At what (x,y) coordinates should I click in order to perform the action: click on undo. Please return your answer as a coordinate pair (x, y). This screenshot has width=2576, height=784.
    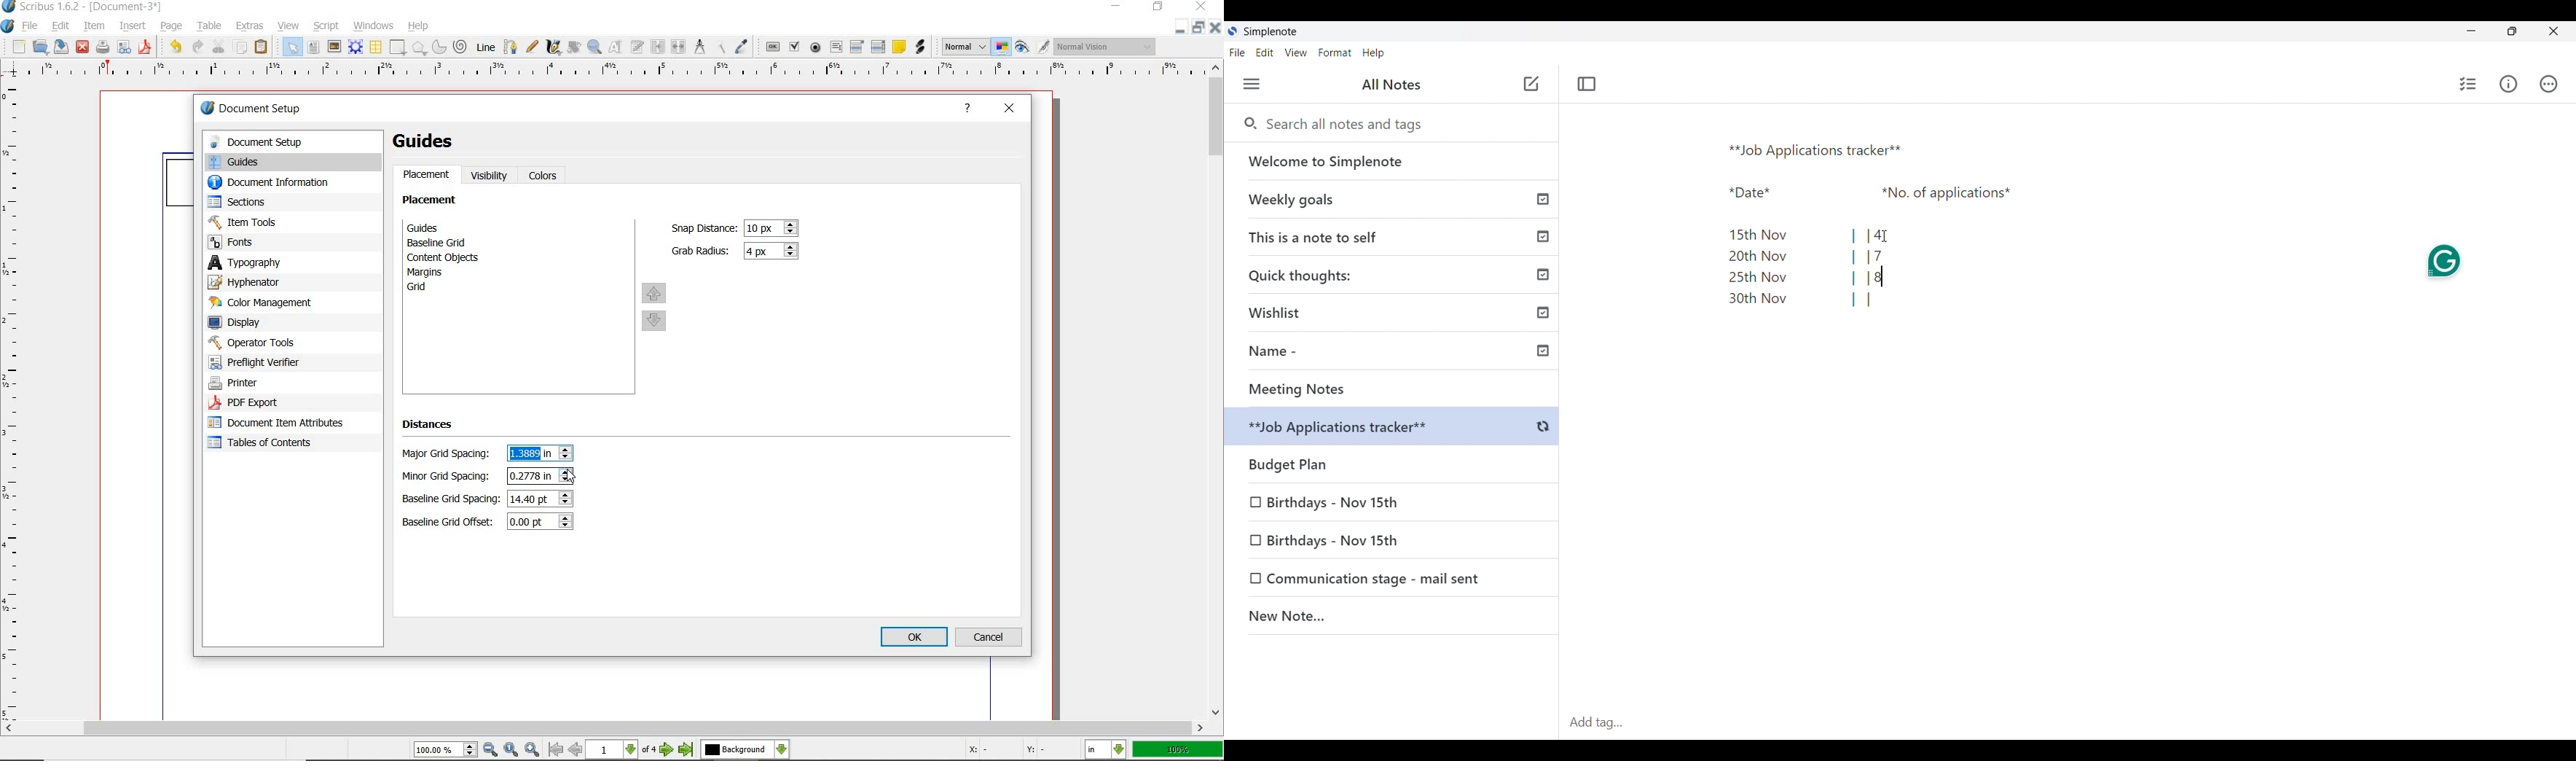
    Looking at the image, I should click on (173, 47).